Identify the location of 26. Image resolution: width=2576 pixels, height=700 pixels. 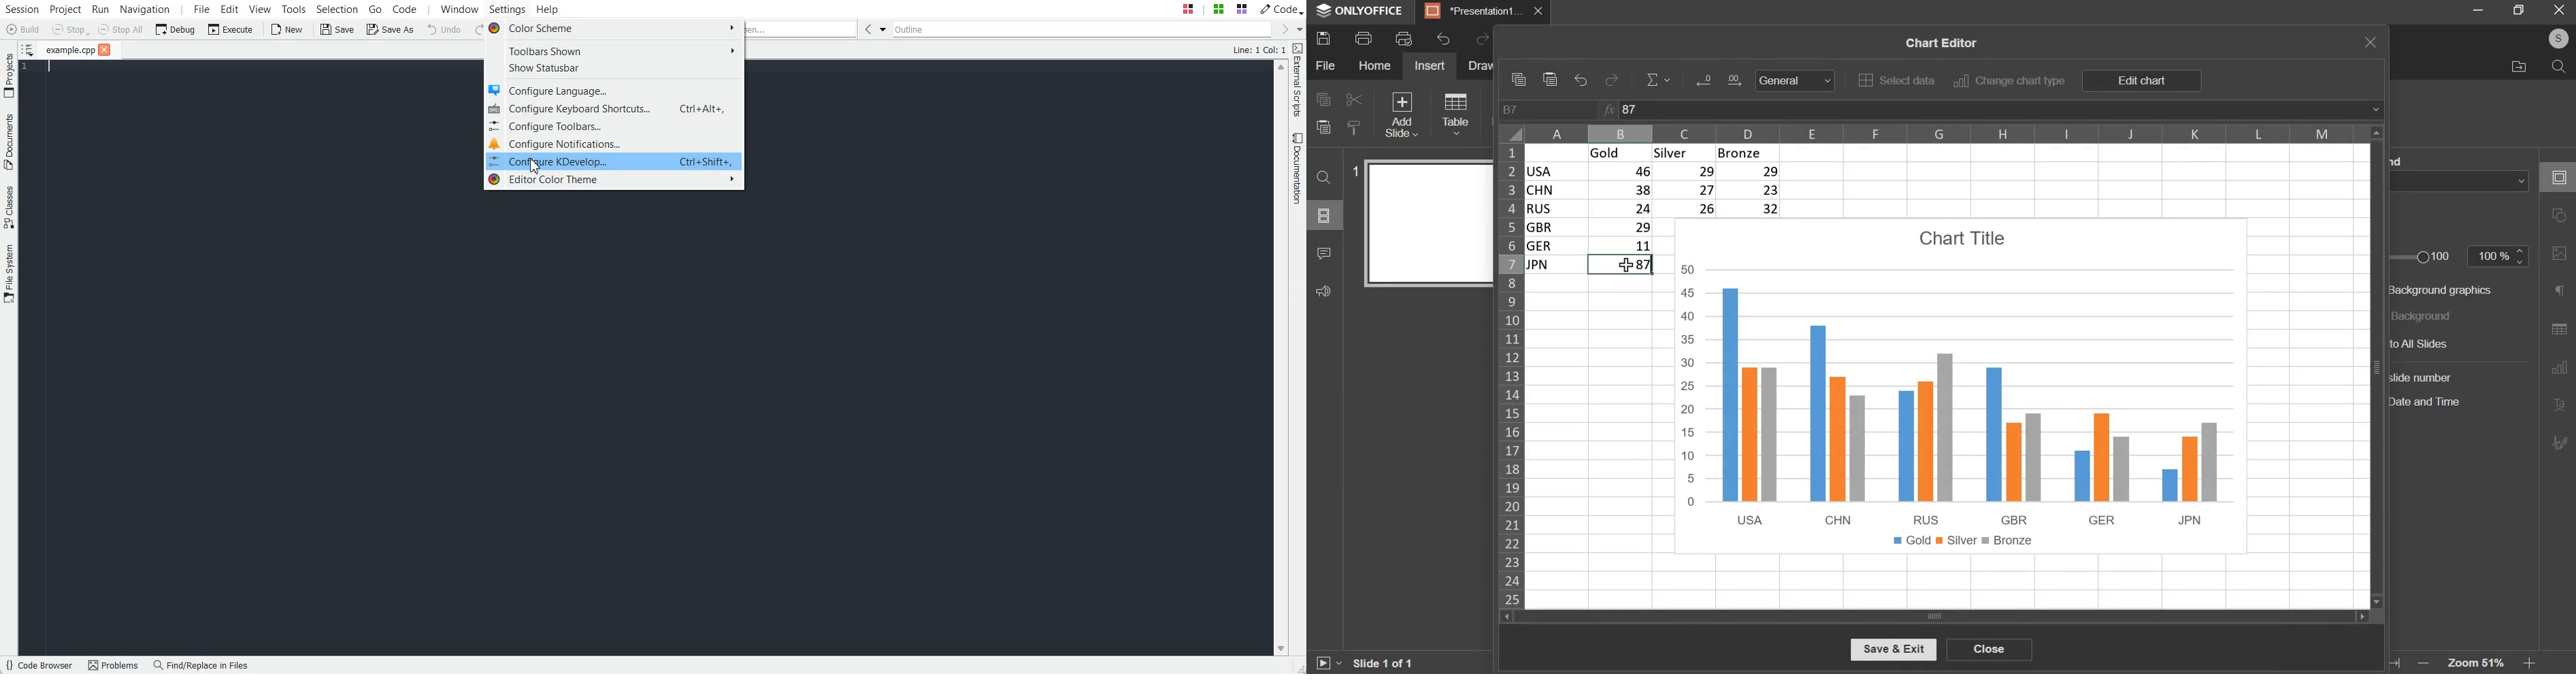
(1688, 208).